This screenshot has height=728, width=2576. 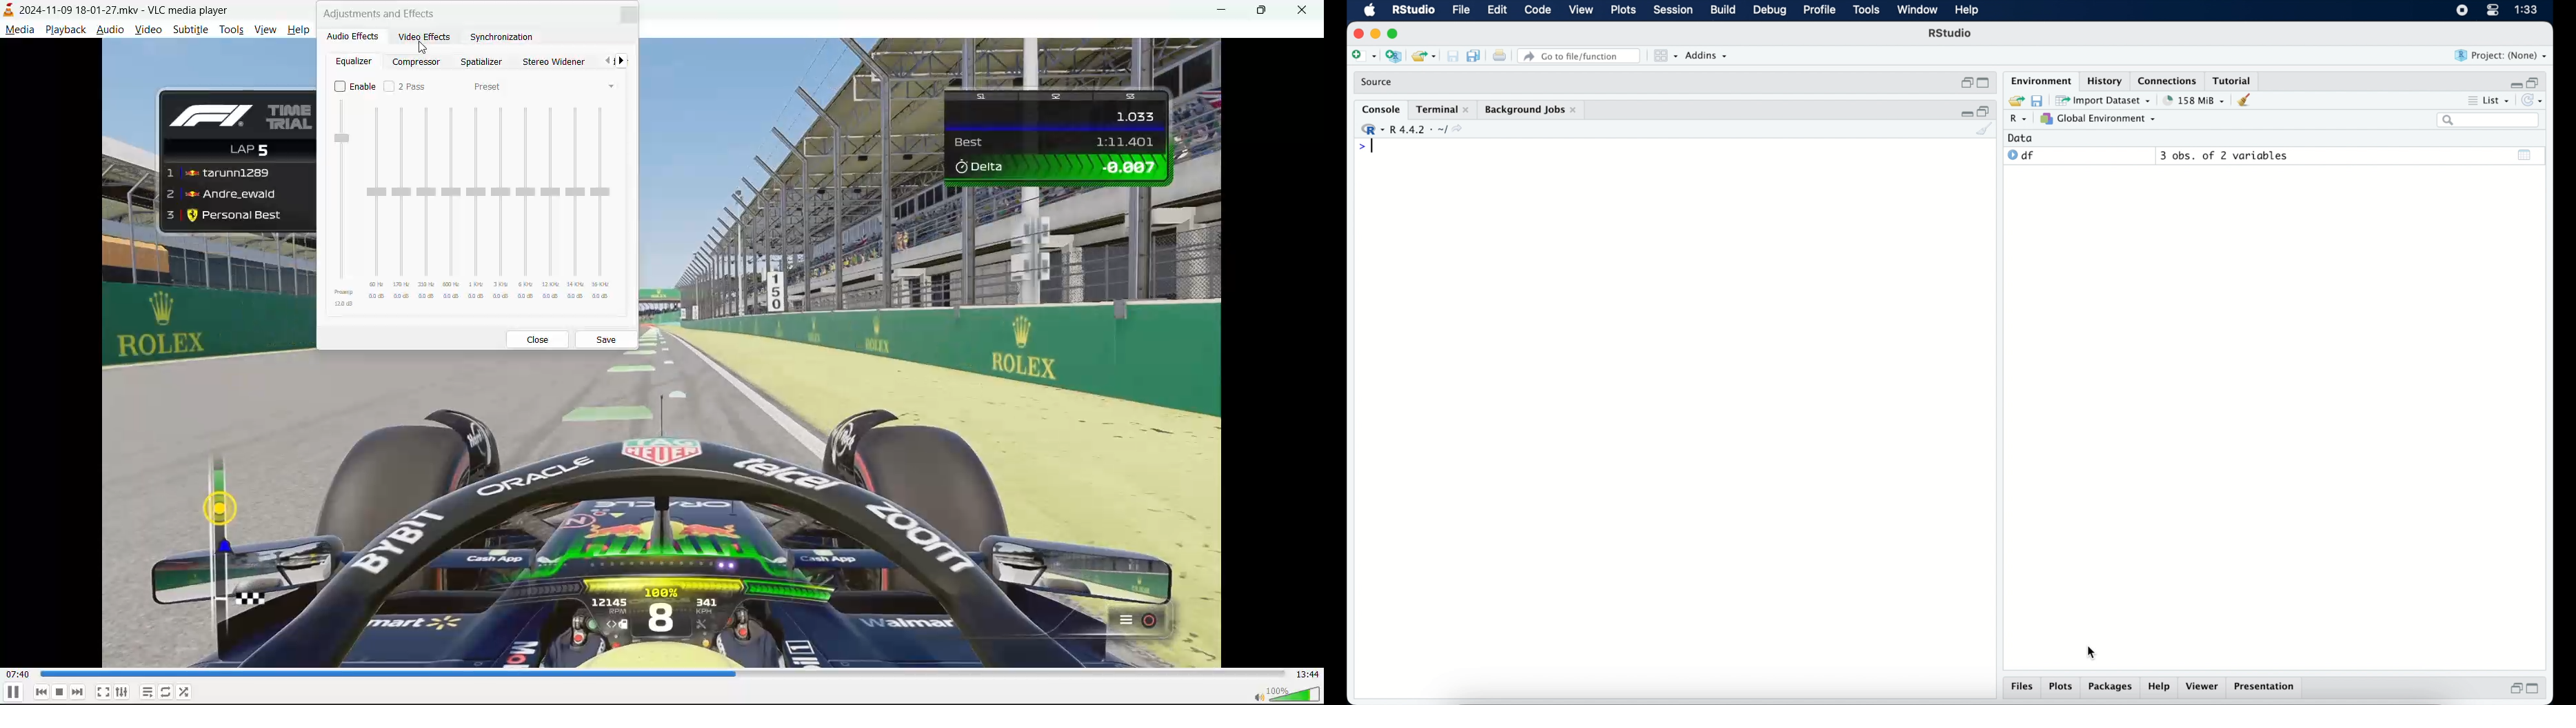 I want to click on load workspace, so click(x=2016, y=99).